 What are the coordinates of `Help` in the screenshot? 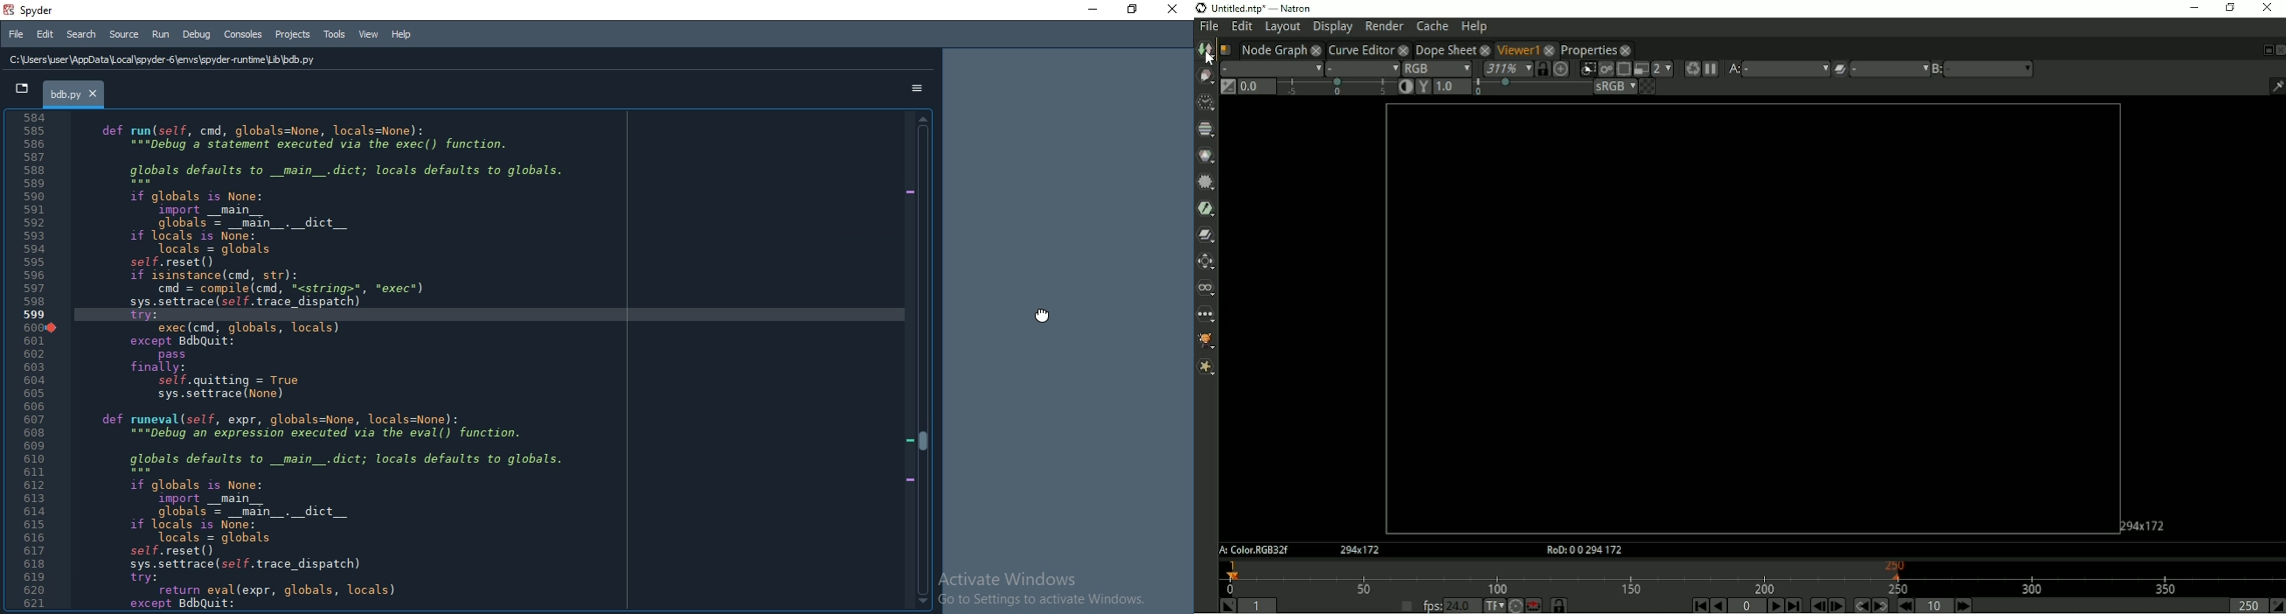 It's located at (405, 35).